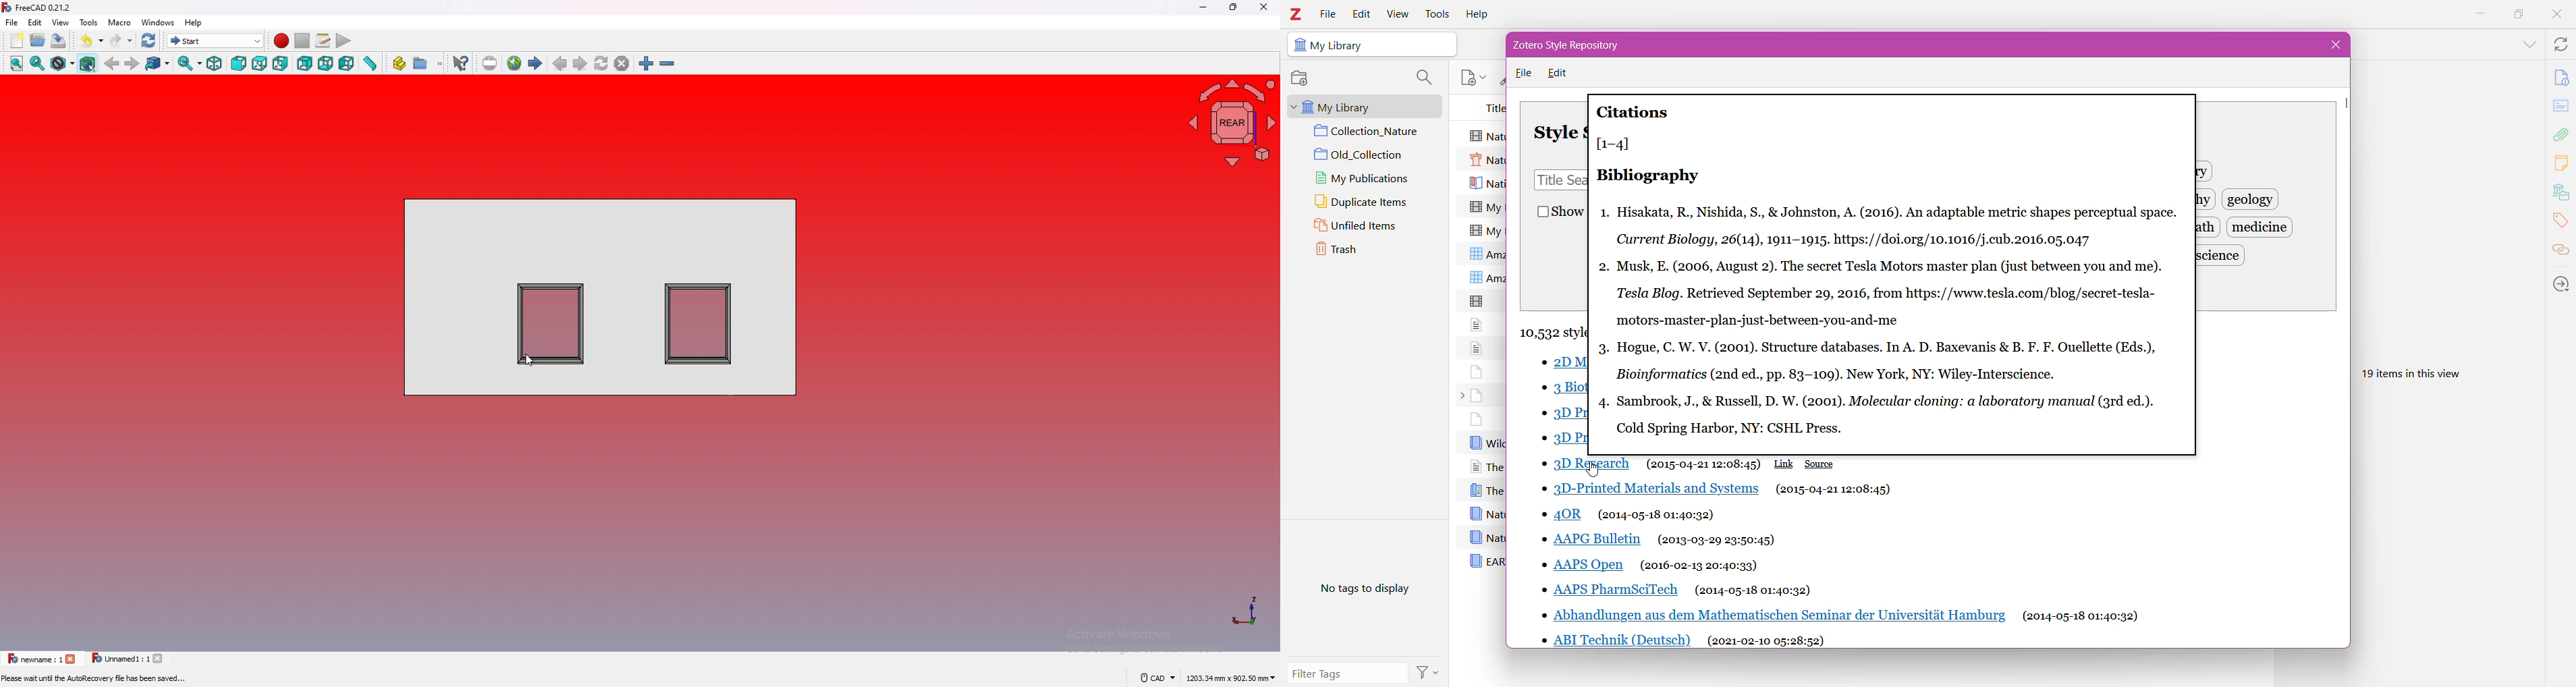 This screenshot has width=2576, height=700. I want to click on measure distance, so click(370, 63).